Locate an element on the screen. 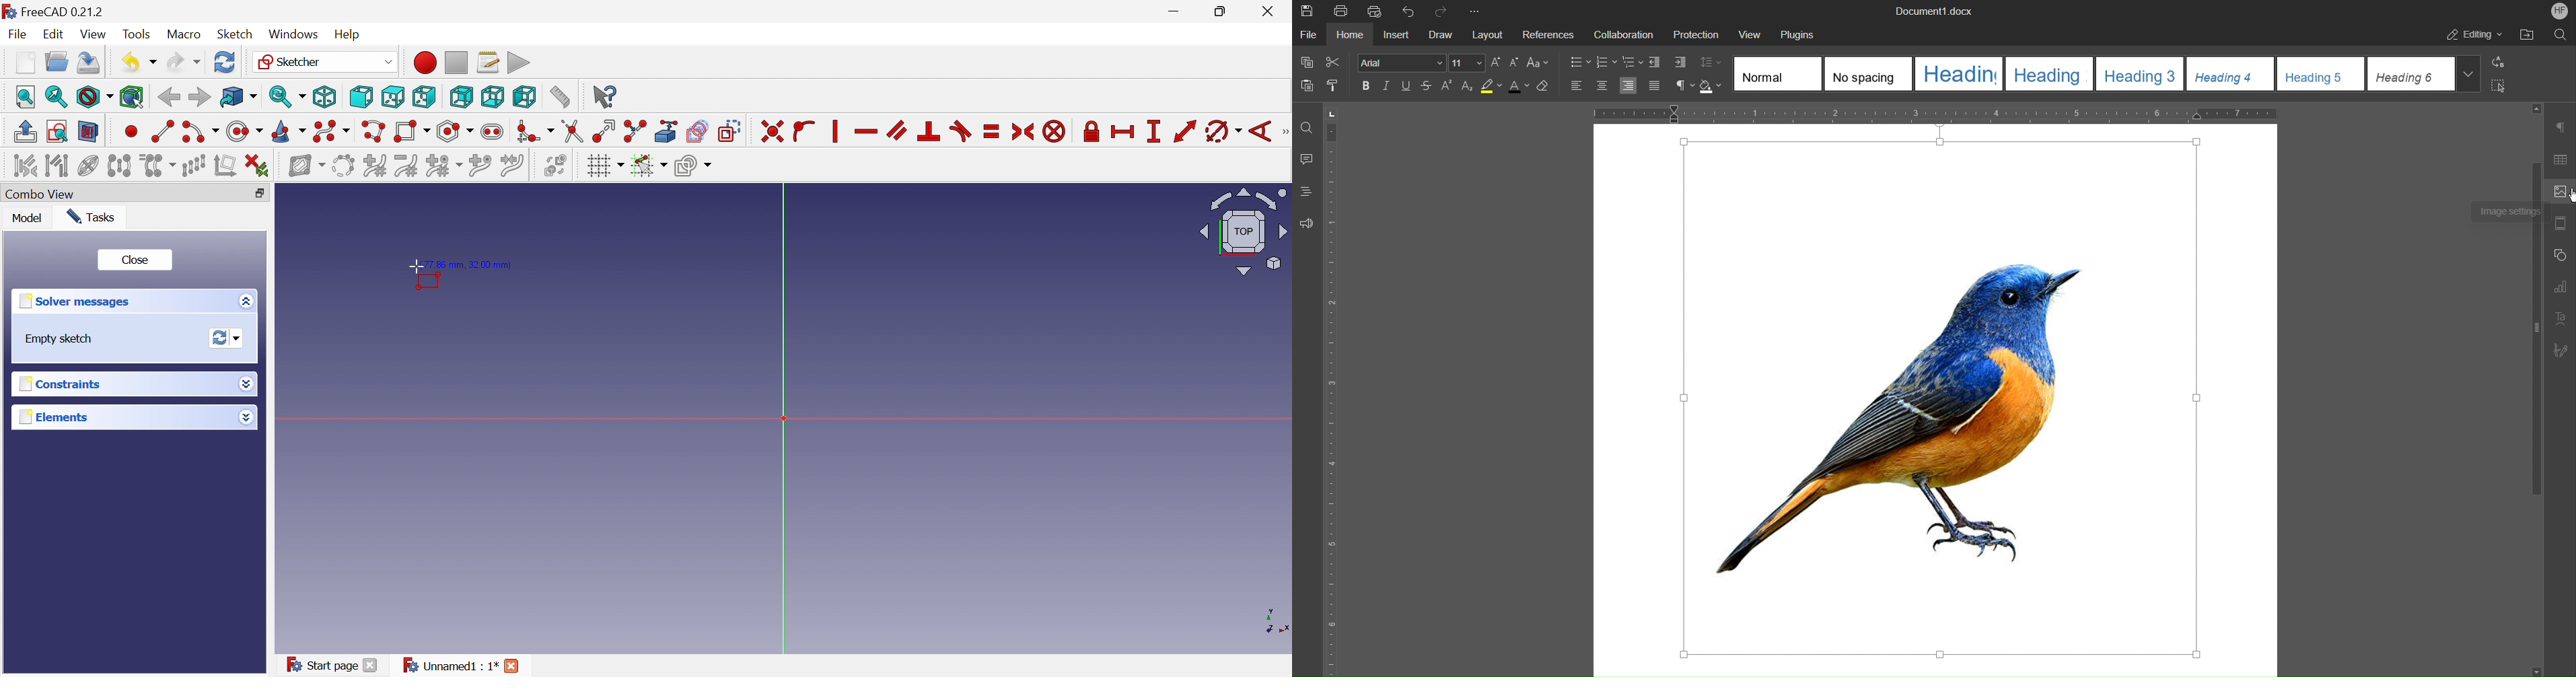  Replace is located at coordinates (2496, 62).